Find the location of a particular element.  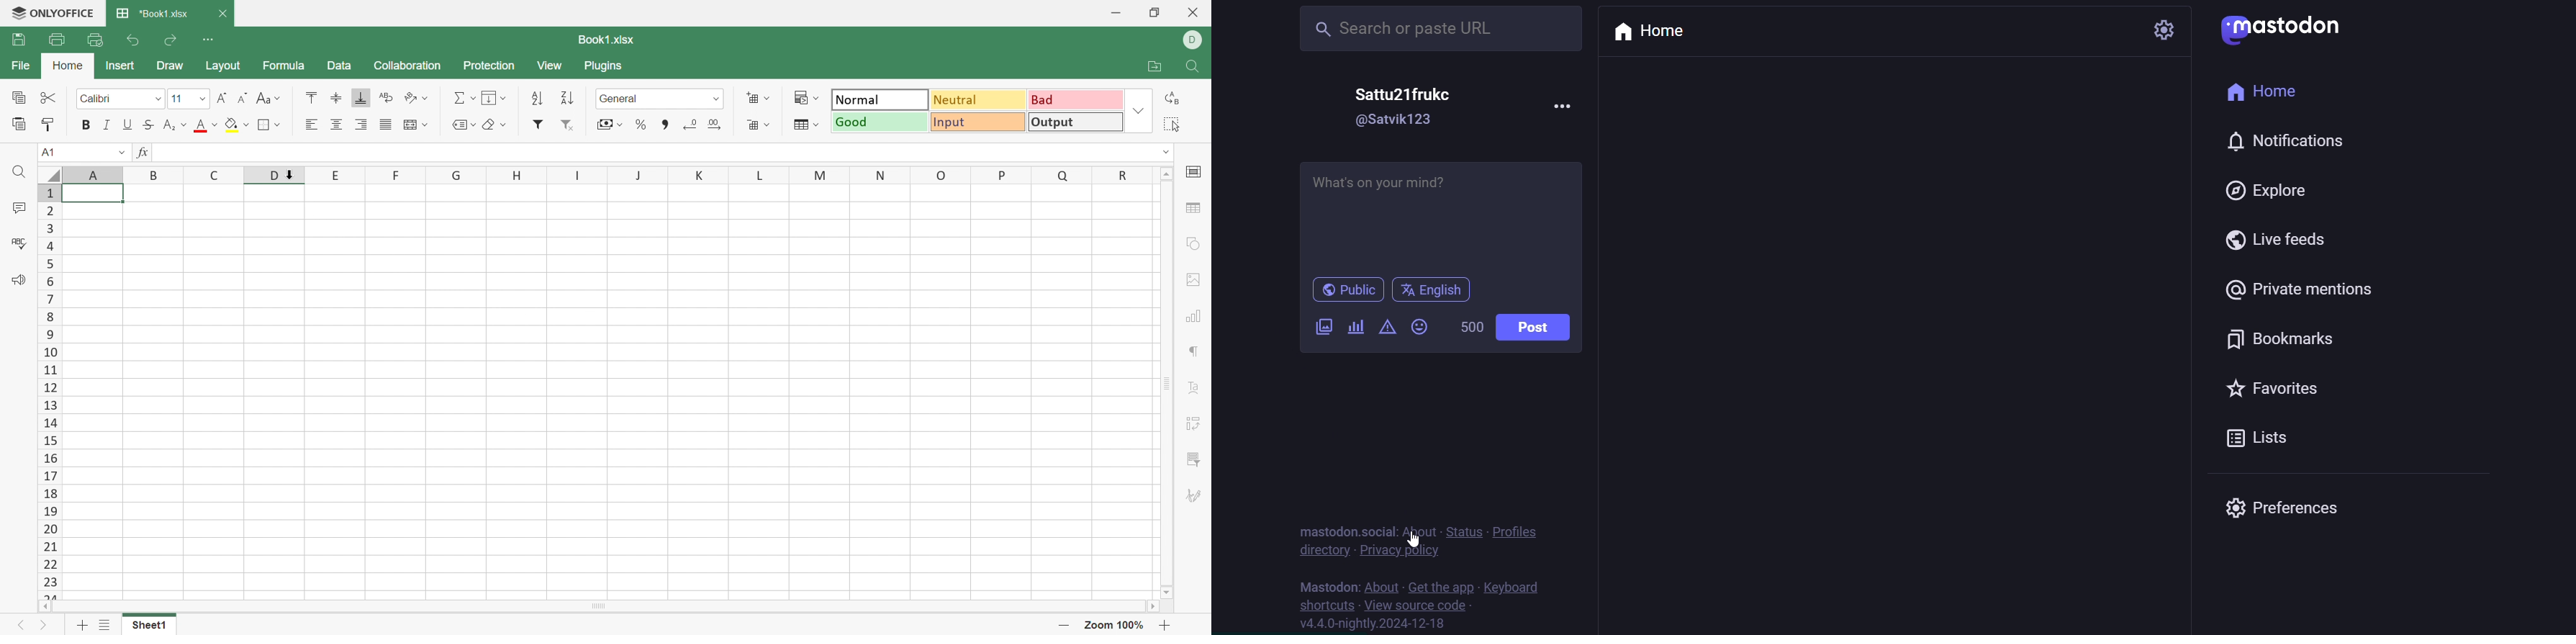

Quick Print is located at coordinates (93, 40).